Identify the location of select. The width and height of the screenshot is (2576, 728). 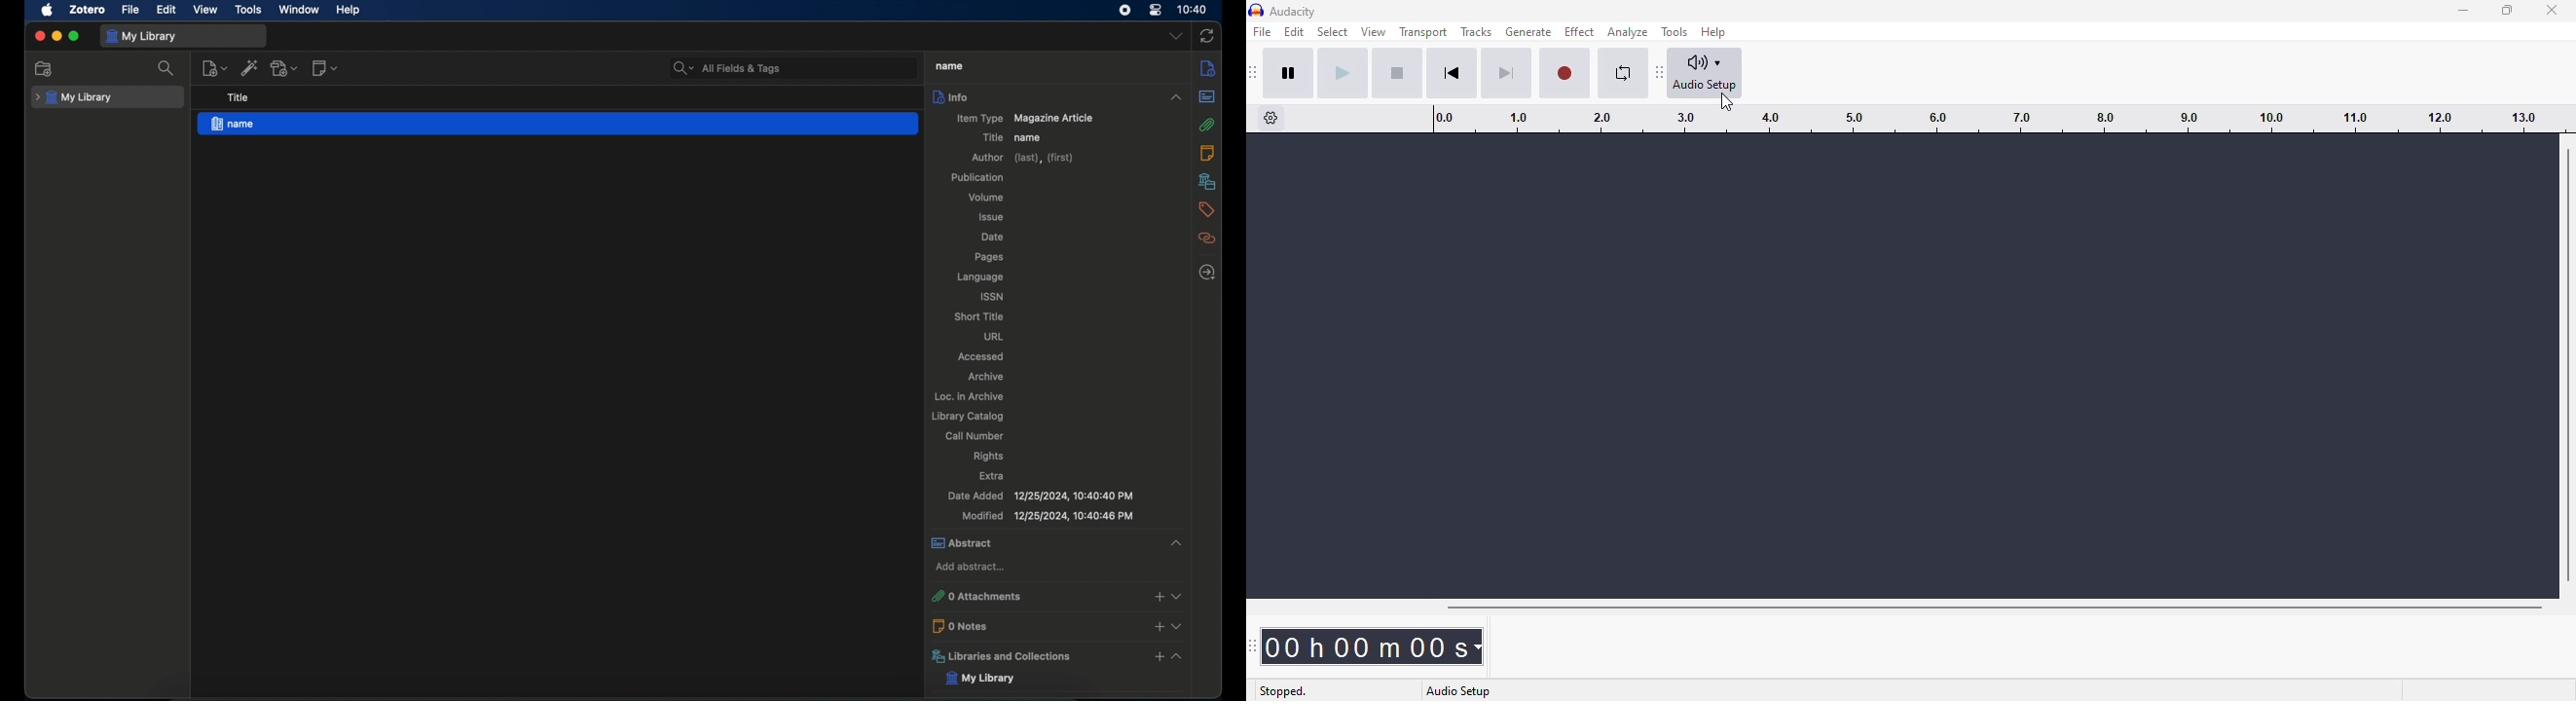
(1334, 32).